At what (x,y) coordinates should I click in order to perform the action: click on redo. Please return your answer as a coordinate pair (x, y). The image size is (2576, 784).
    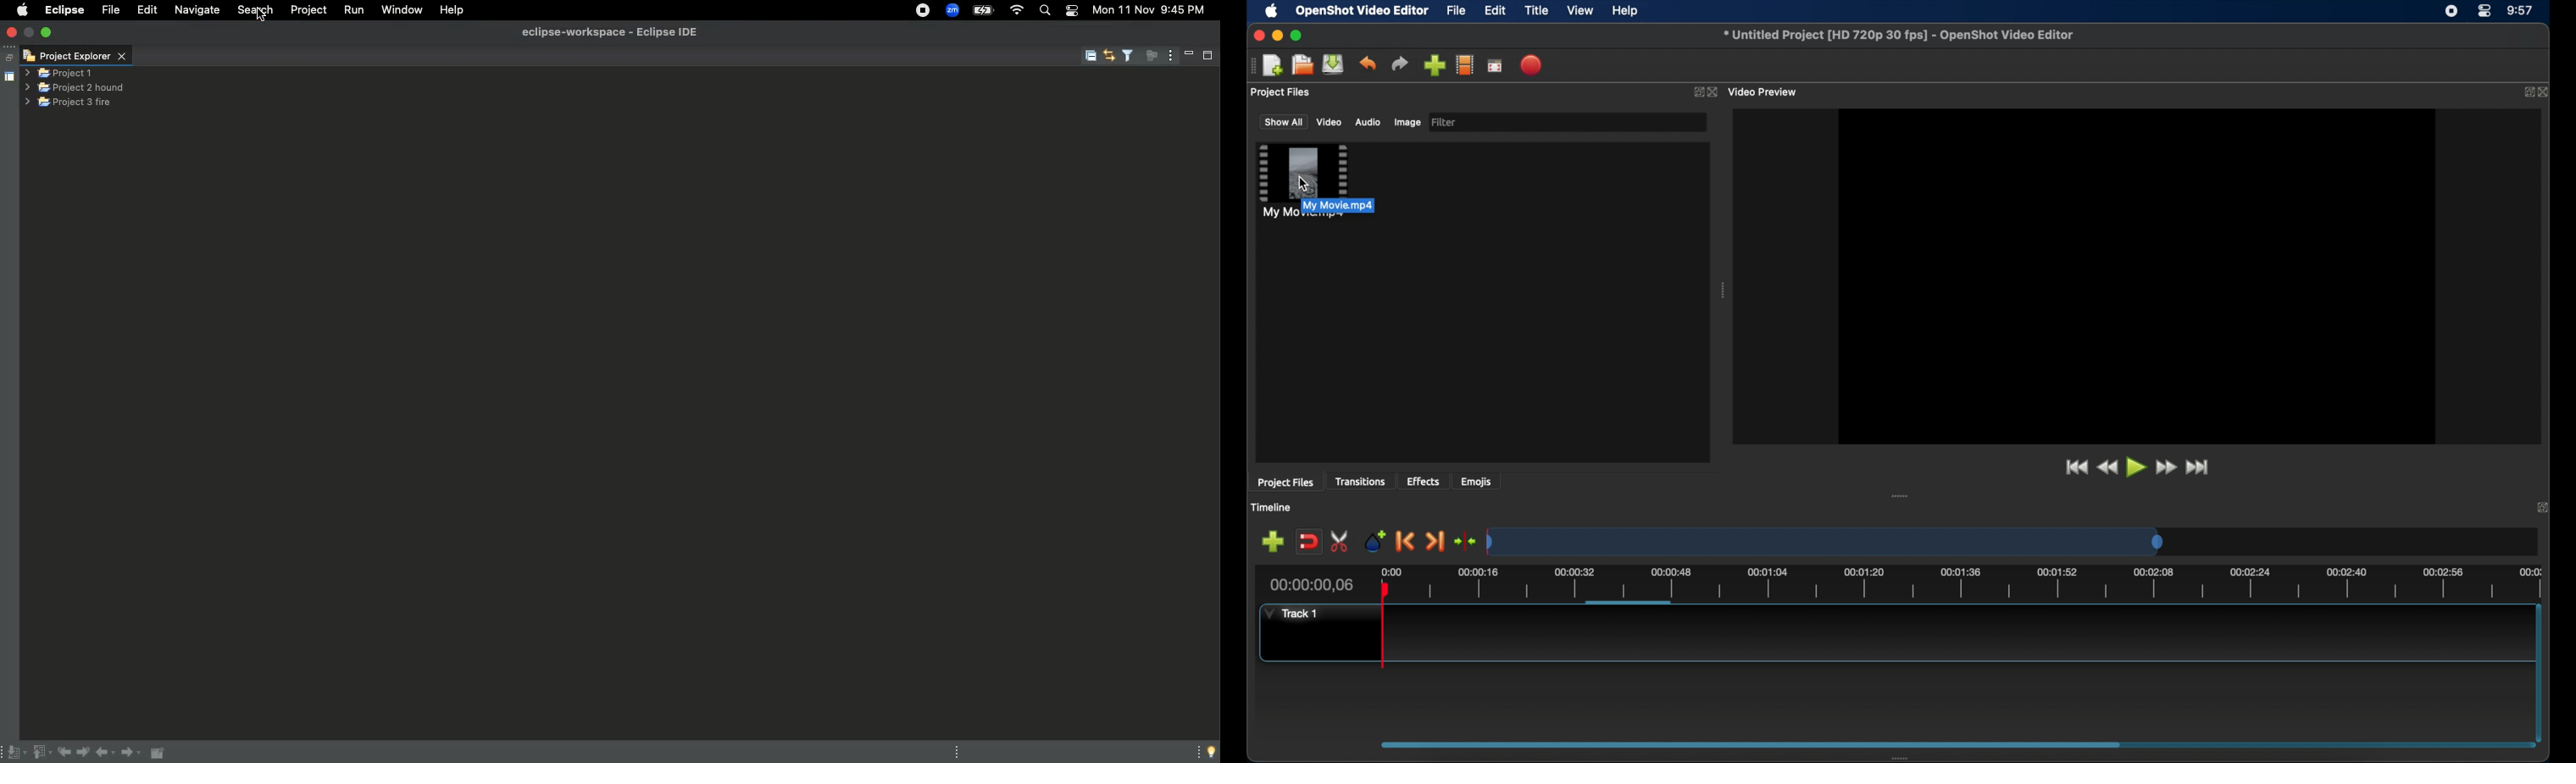
    Looking at the image, I should click on (1400, 64).